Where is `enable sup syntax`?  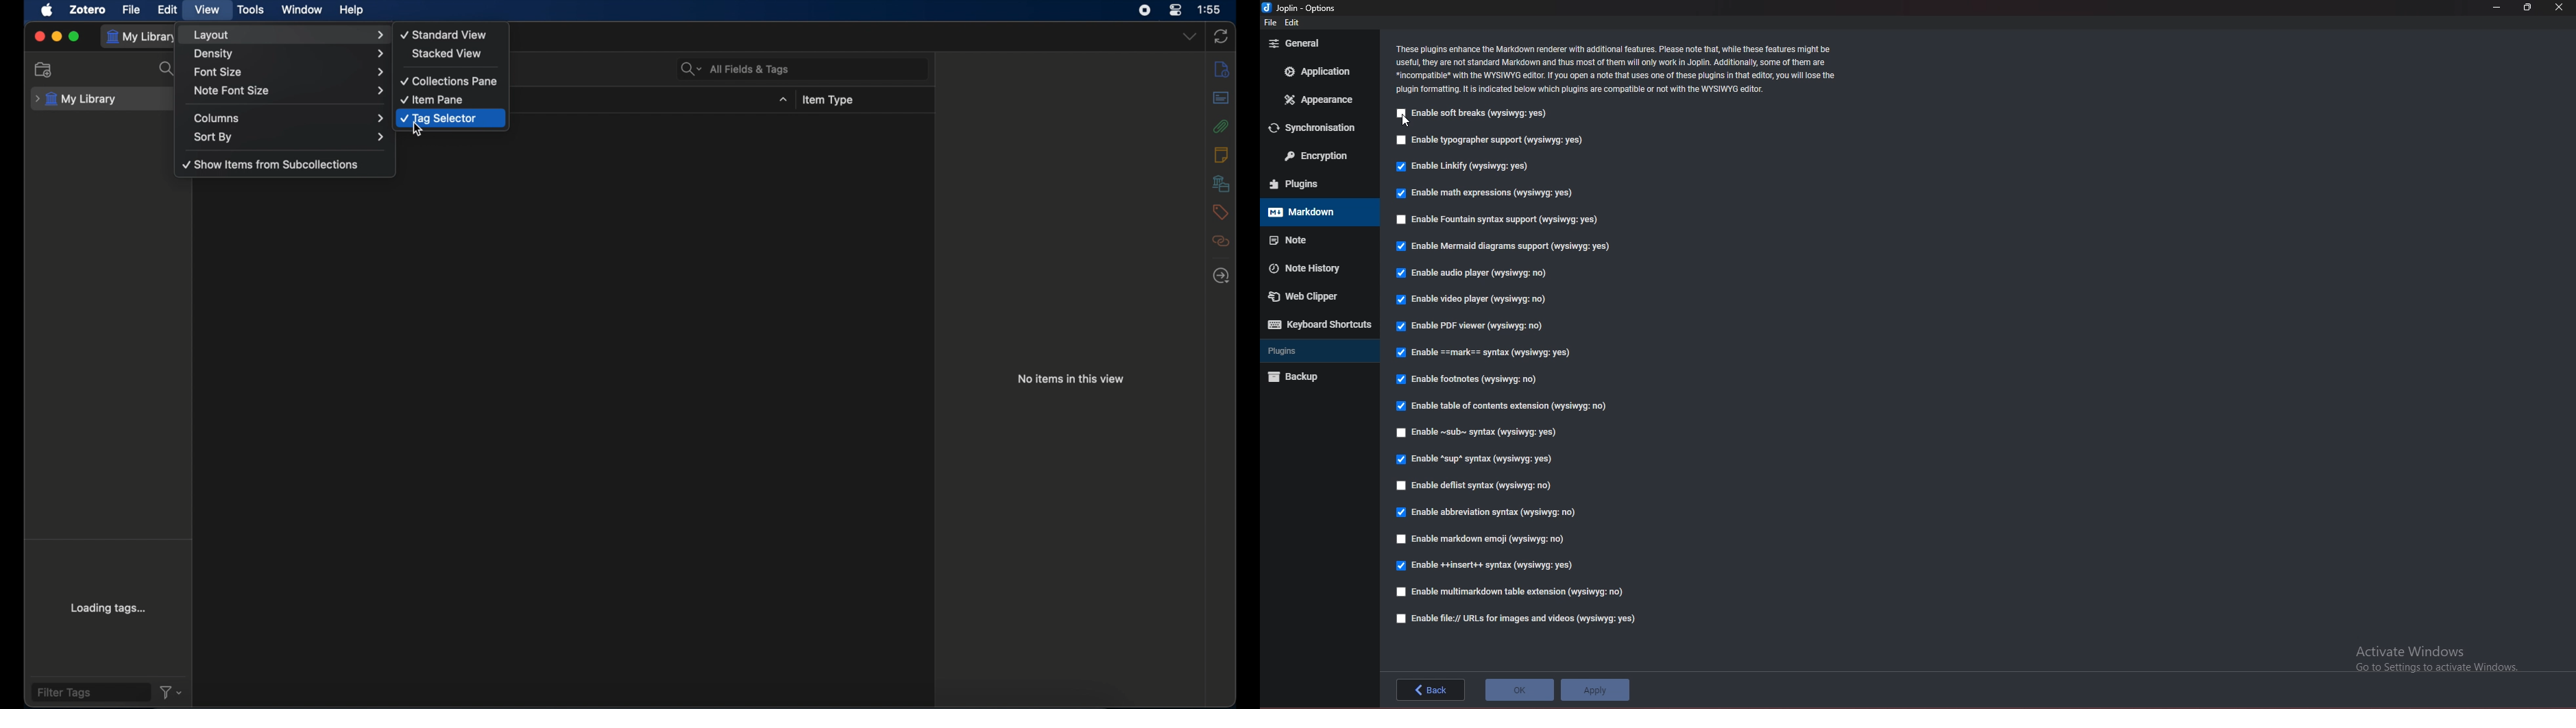
enable sup syntax is located at coordinates (1477, 458).